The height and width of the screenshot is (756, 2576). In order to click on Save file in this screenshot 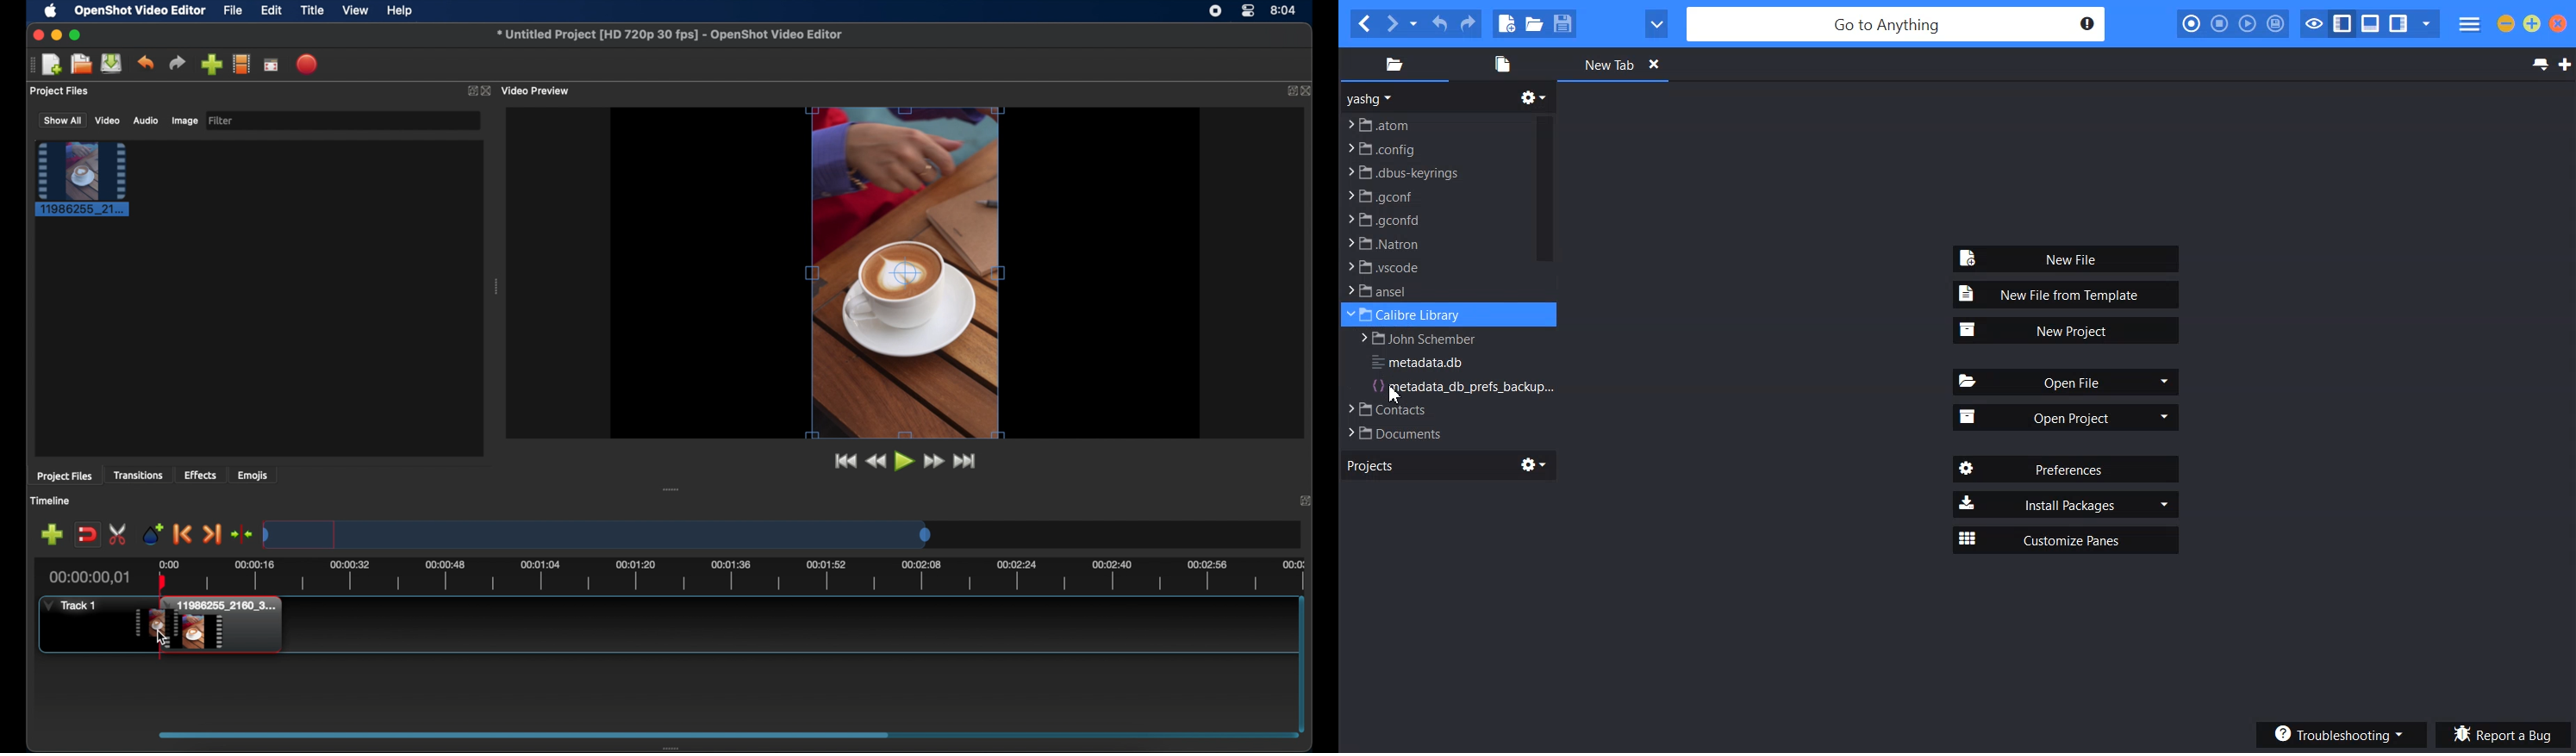, I will do `click(1562, 23)`.